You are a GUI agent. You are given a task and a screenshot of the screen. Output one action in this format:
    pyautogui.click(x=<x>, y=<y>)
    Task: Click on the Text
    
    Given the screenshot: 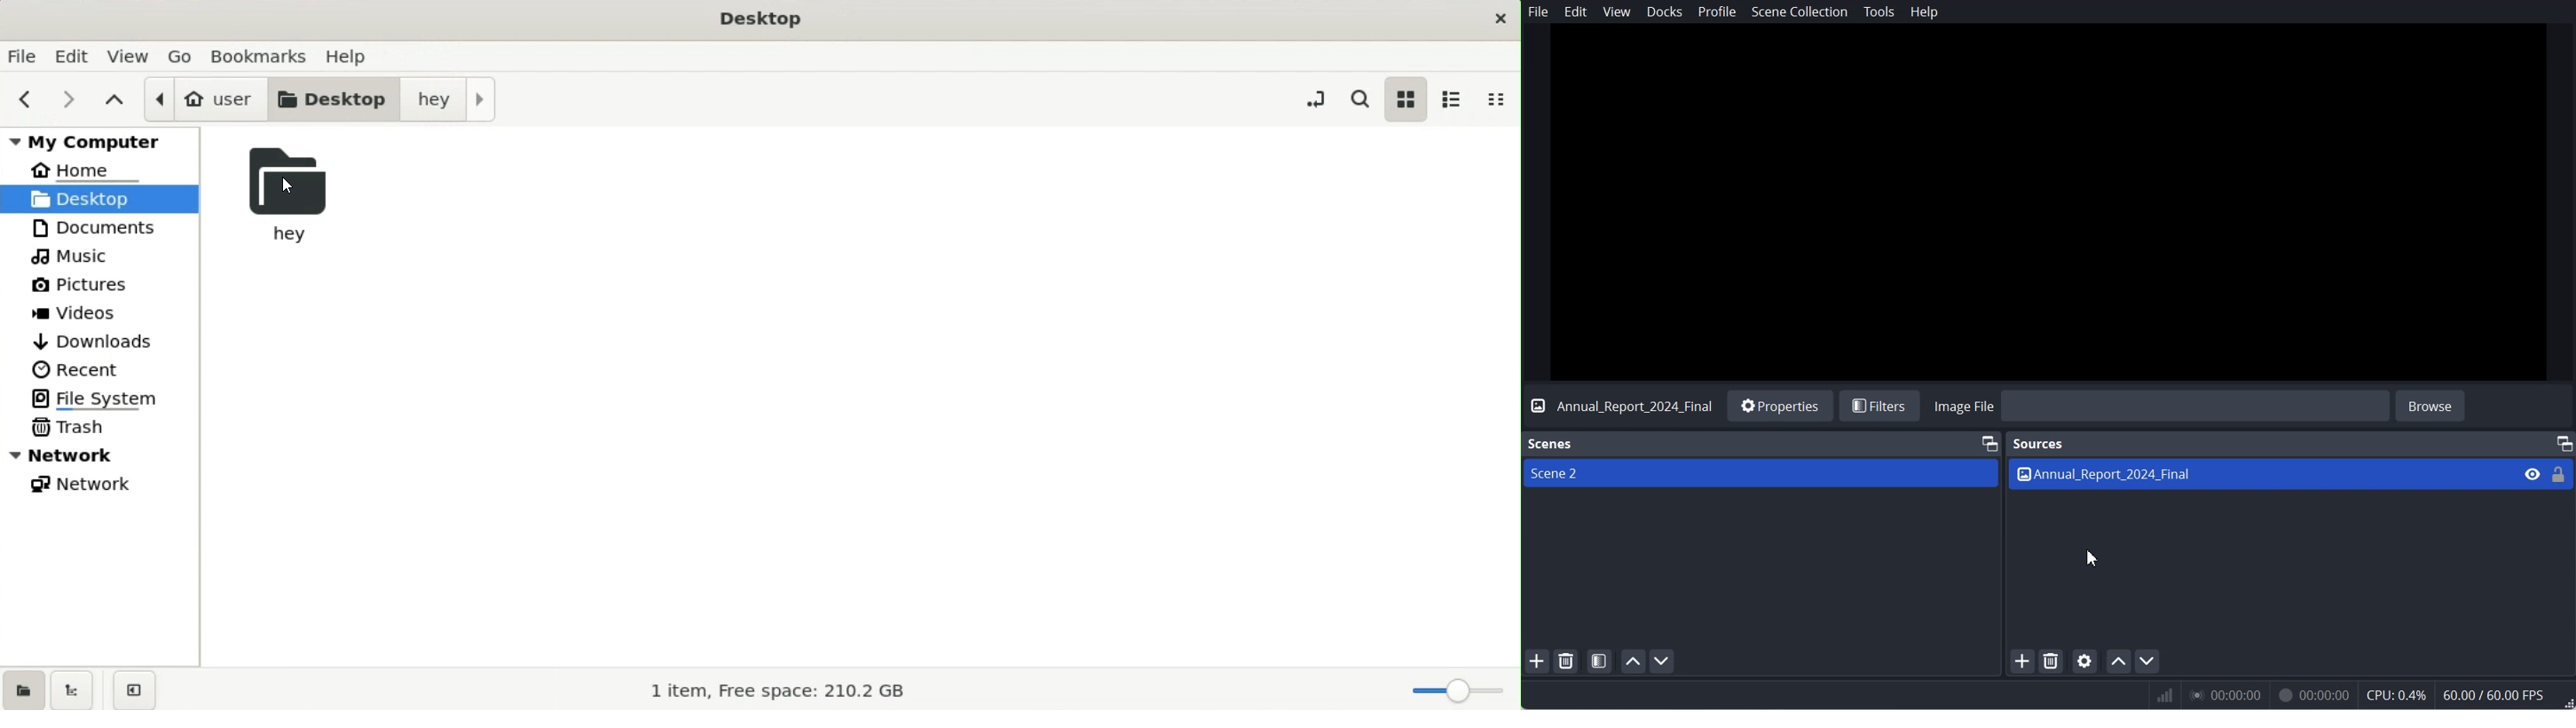 What is the action you would take?
    pyautogui.click(x=1618, y=406)
    